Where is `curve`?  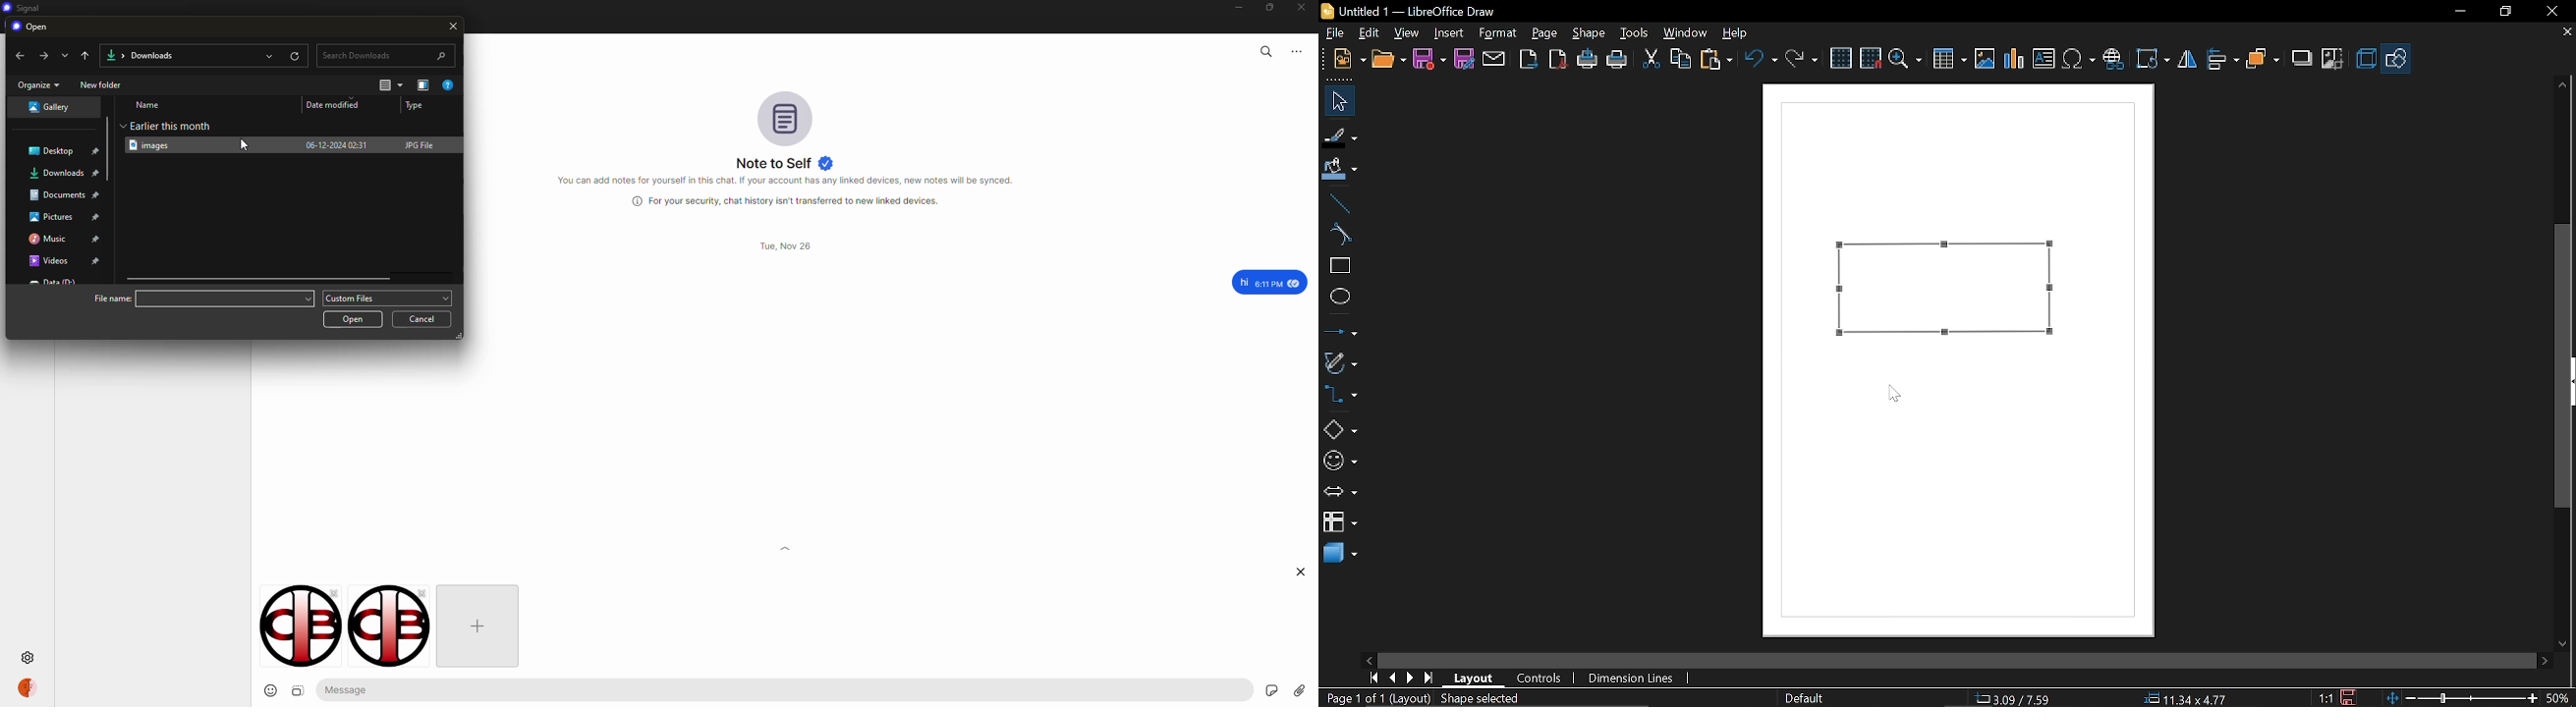 curve is located at coordinates (1338, 234).